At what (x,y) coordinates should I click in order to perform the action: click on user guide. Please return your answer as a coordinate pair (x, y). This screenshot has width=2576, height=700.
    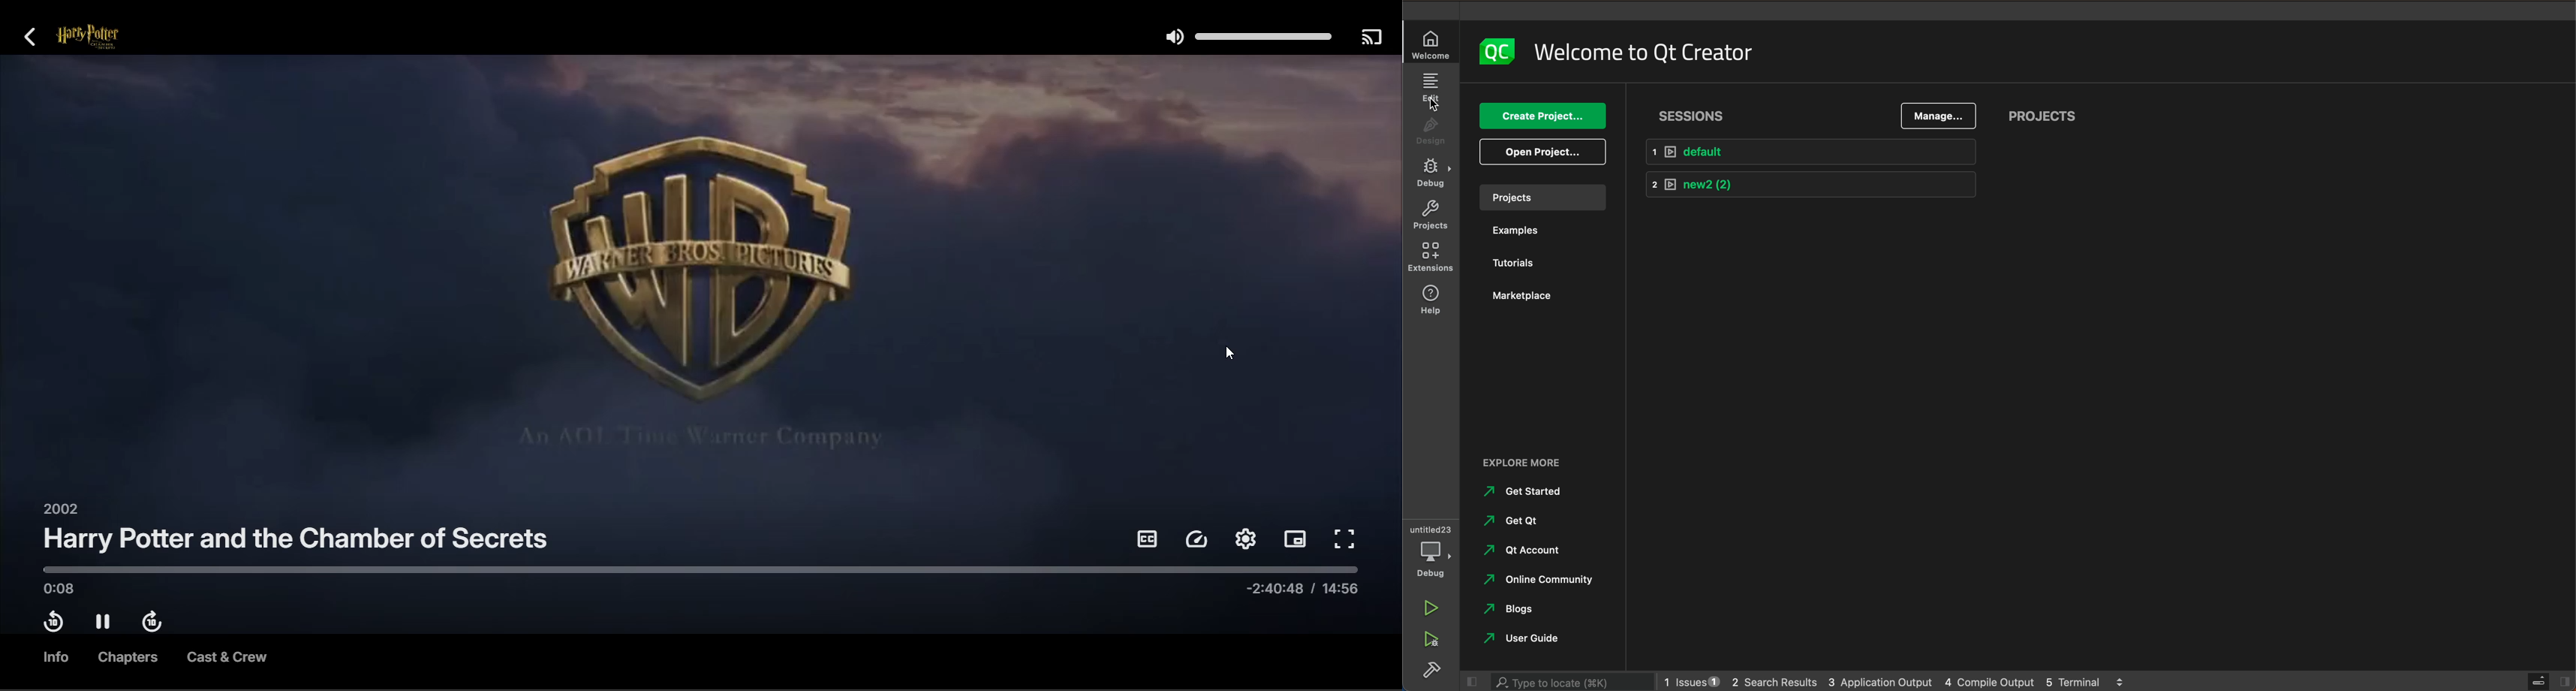
    Looking at the image, I should click on (1528, 636).